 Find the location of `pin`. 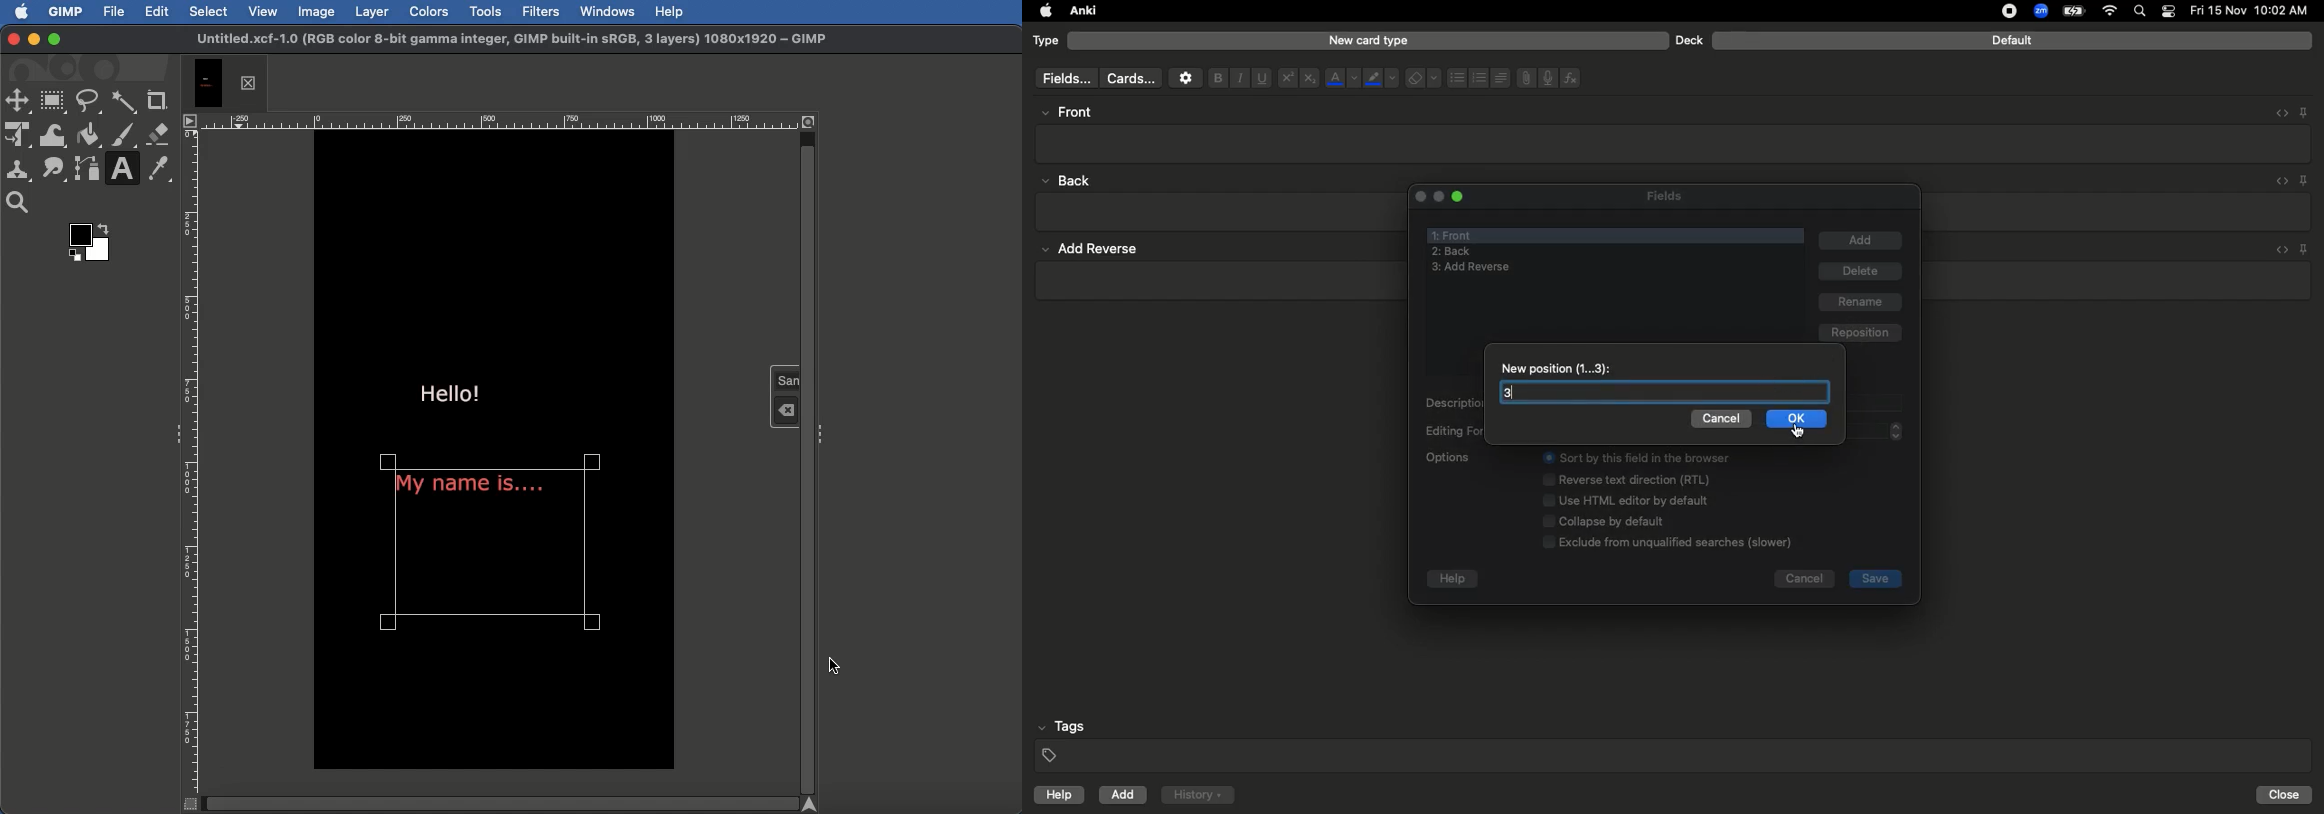

pin is located at coordinates (2310, 249).